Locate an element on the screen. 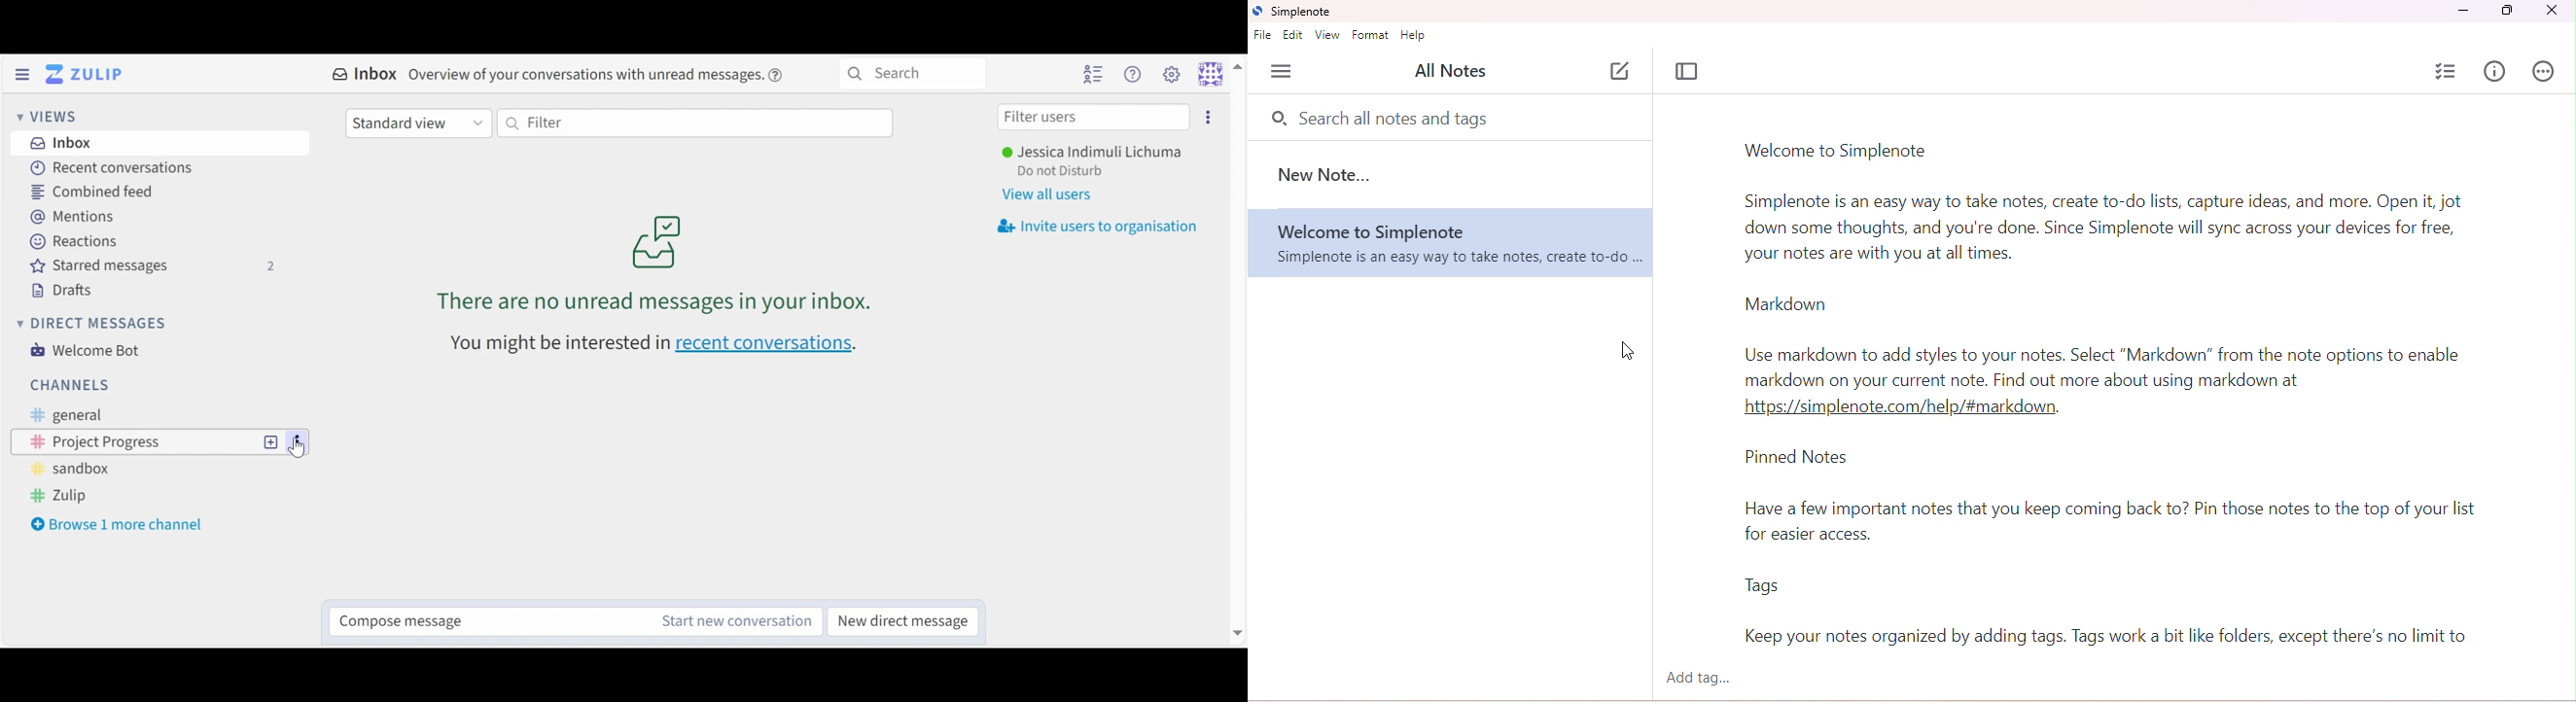  # Project Progress is located at coordinates (92, 441).